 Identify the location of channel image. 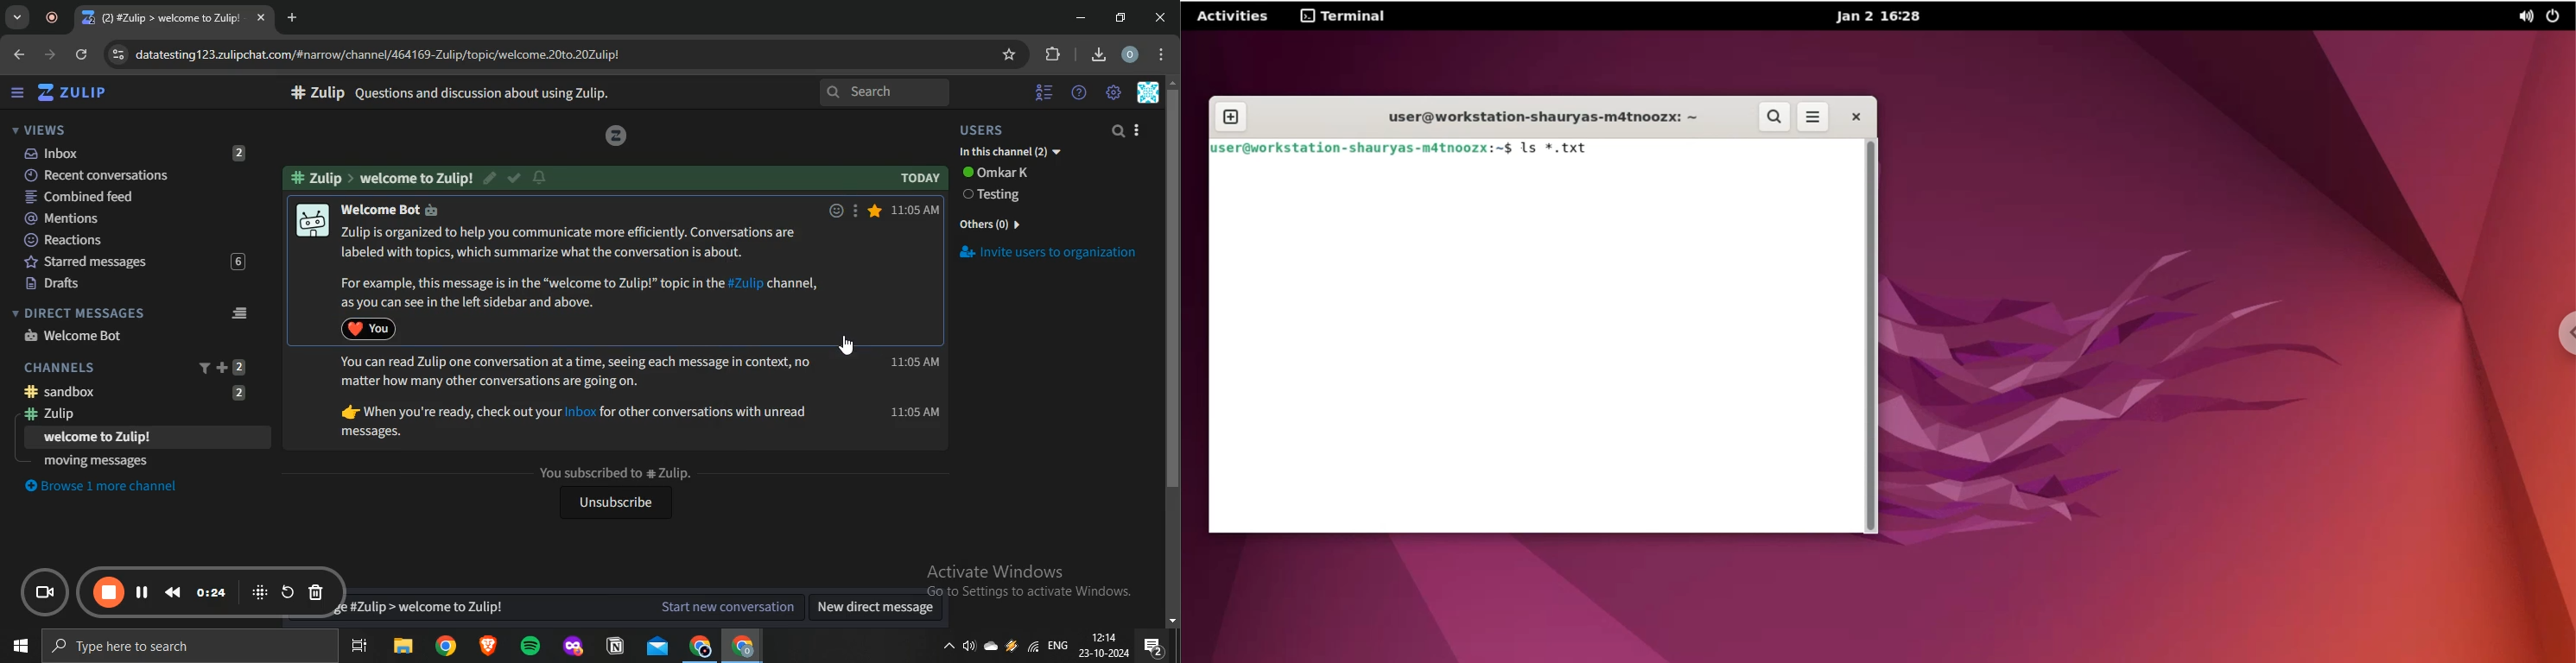
(311, 218).